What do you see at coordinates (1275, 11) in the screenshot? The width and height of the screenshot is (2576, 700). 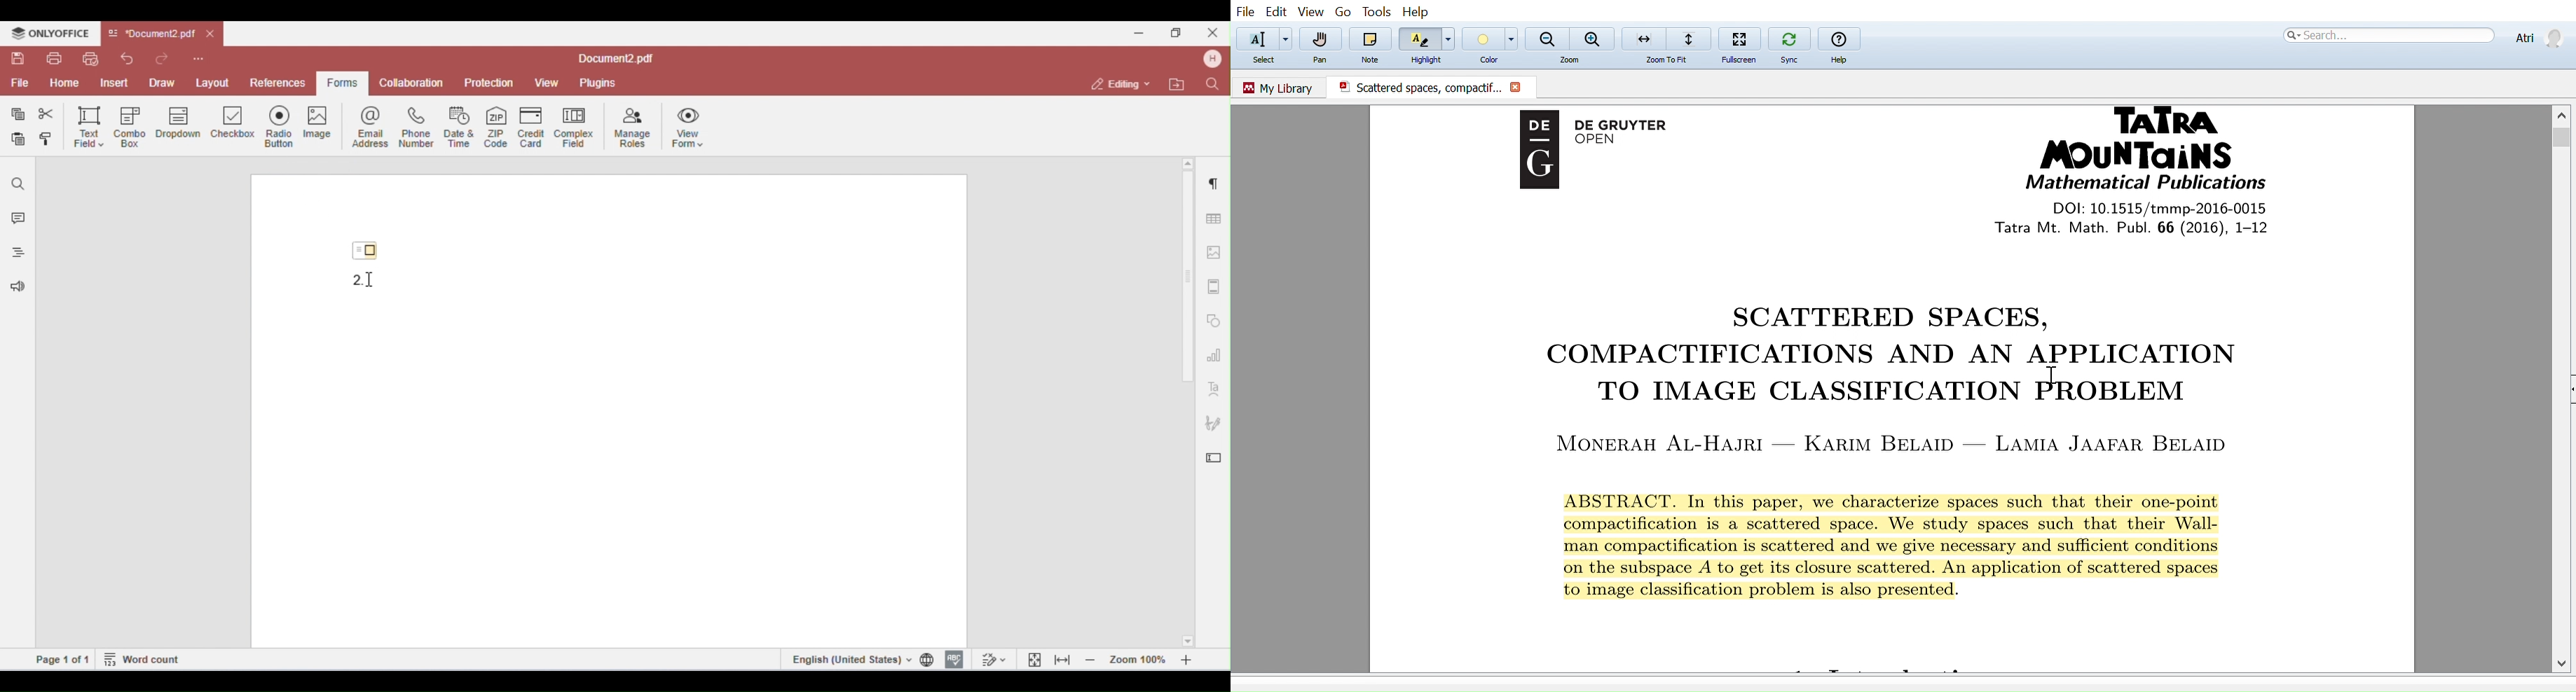 I see `Edit` at bounding box center [1275, 11].